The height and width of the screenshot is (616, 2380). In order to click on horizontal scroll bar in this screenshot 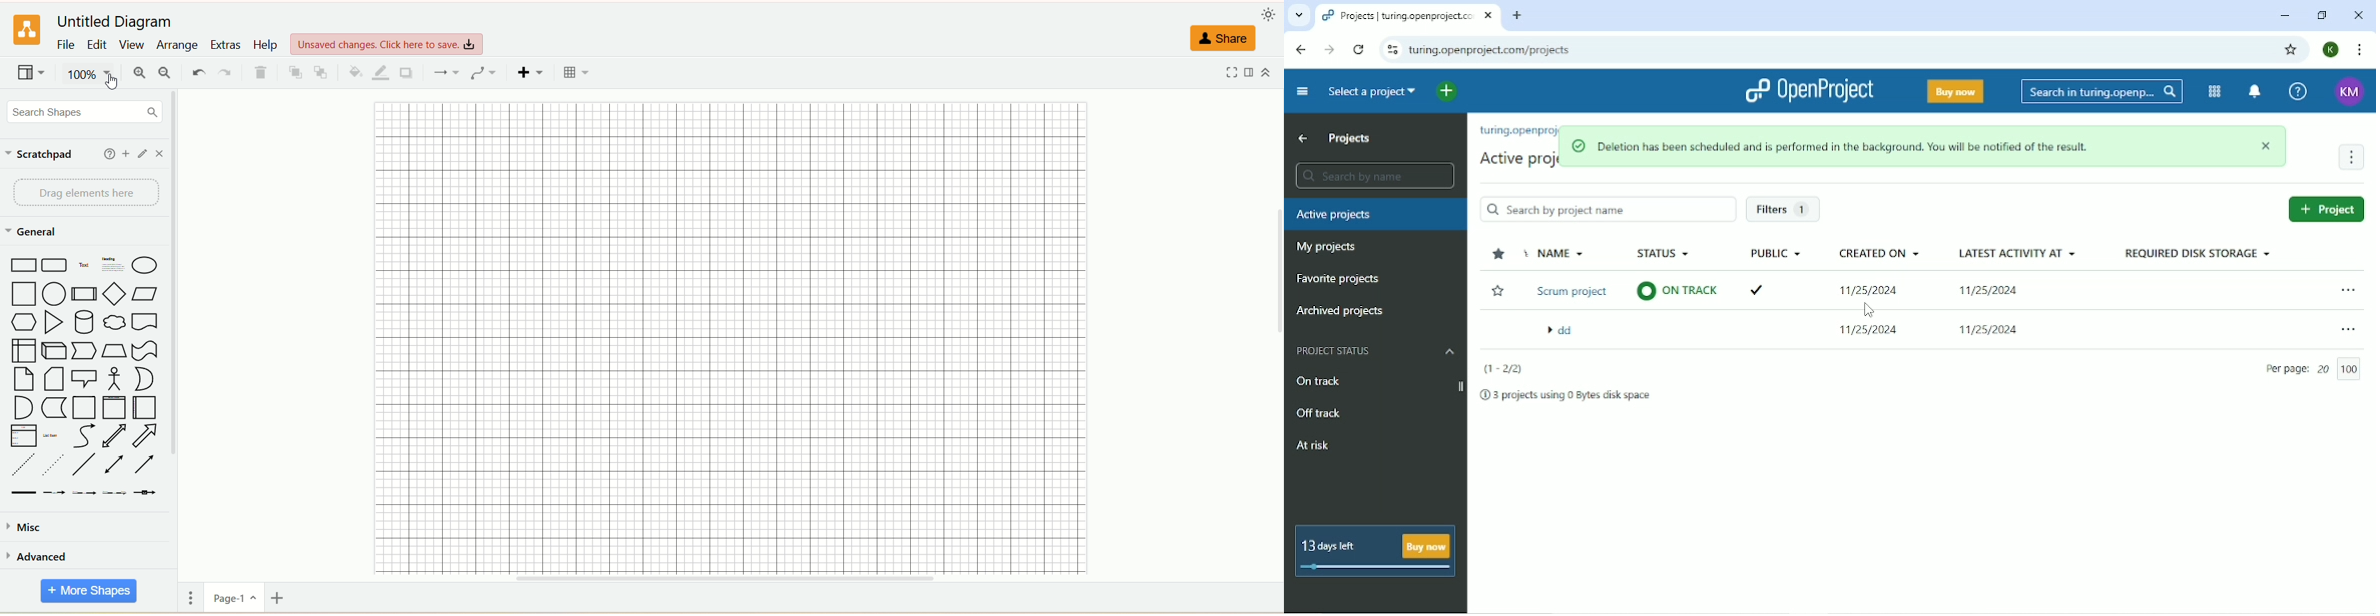, I will do `click(734, 581)`.